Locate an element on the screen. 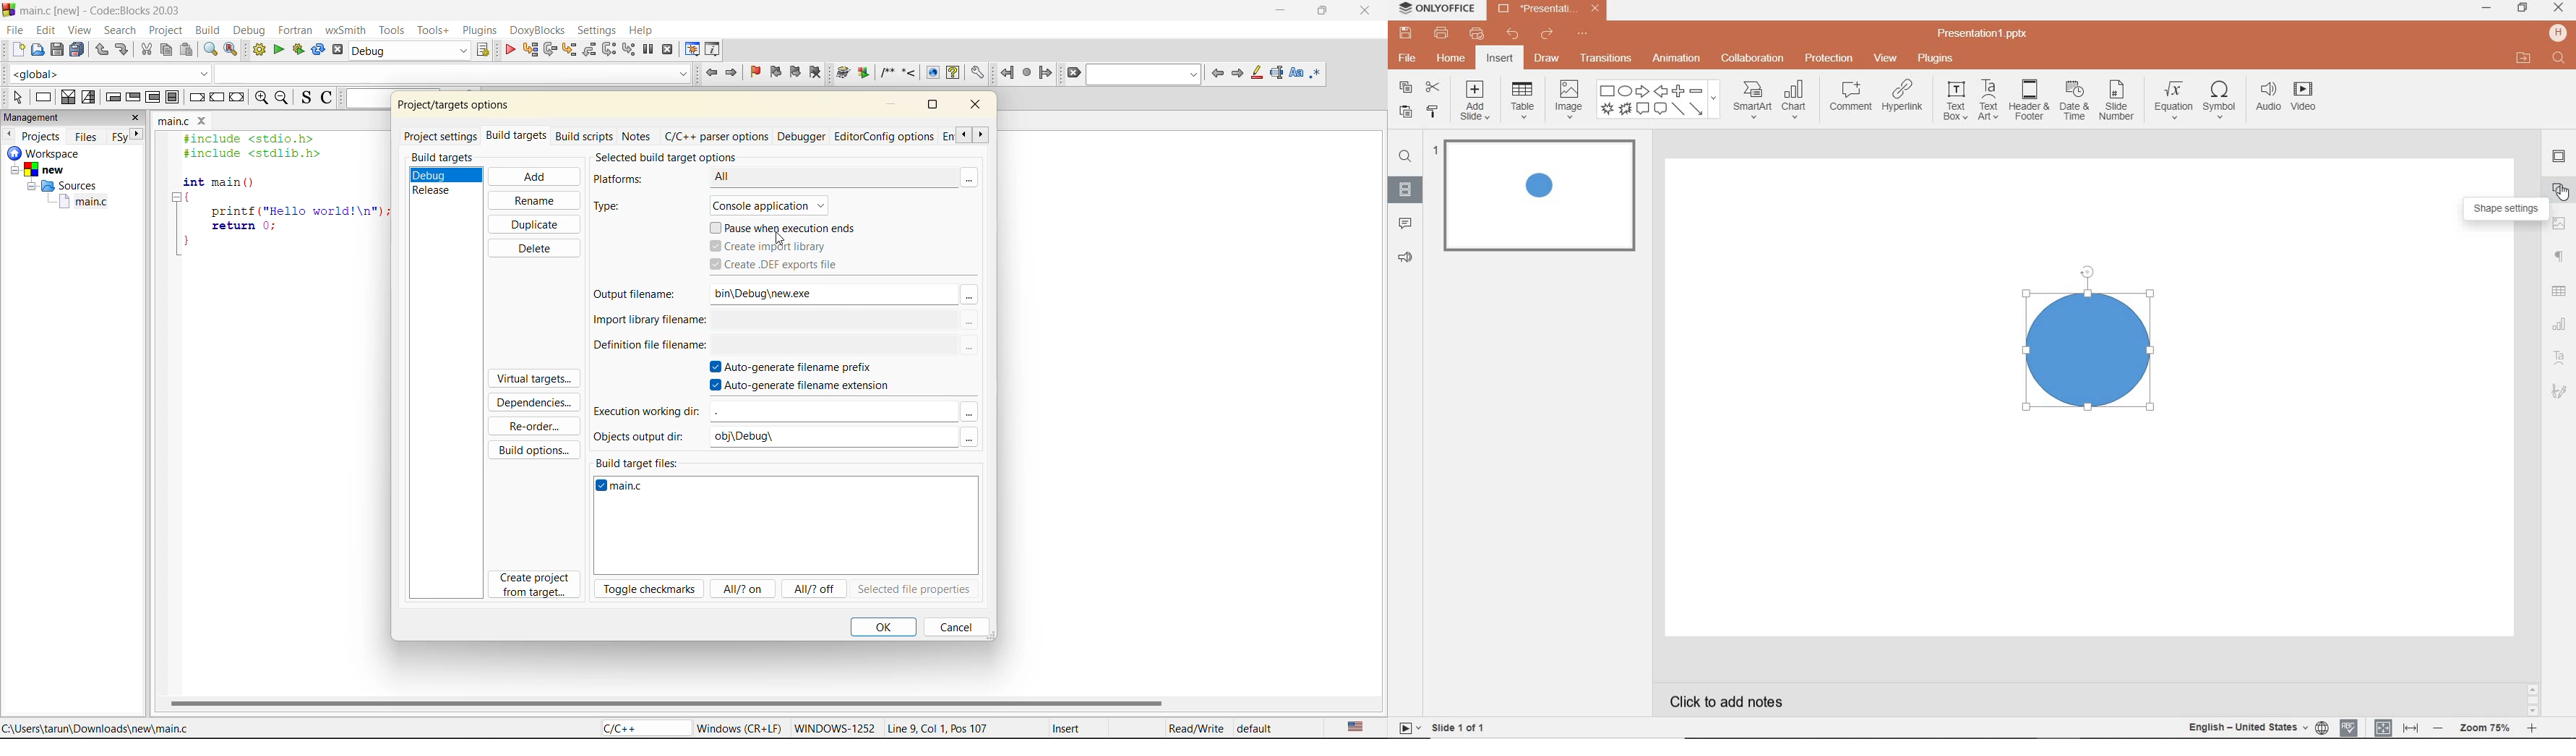  FSy is located at coordinates (120, 136).